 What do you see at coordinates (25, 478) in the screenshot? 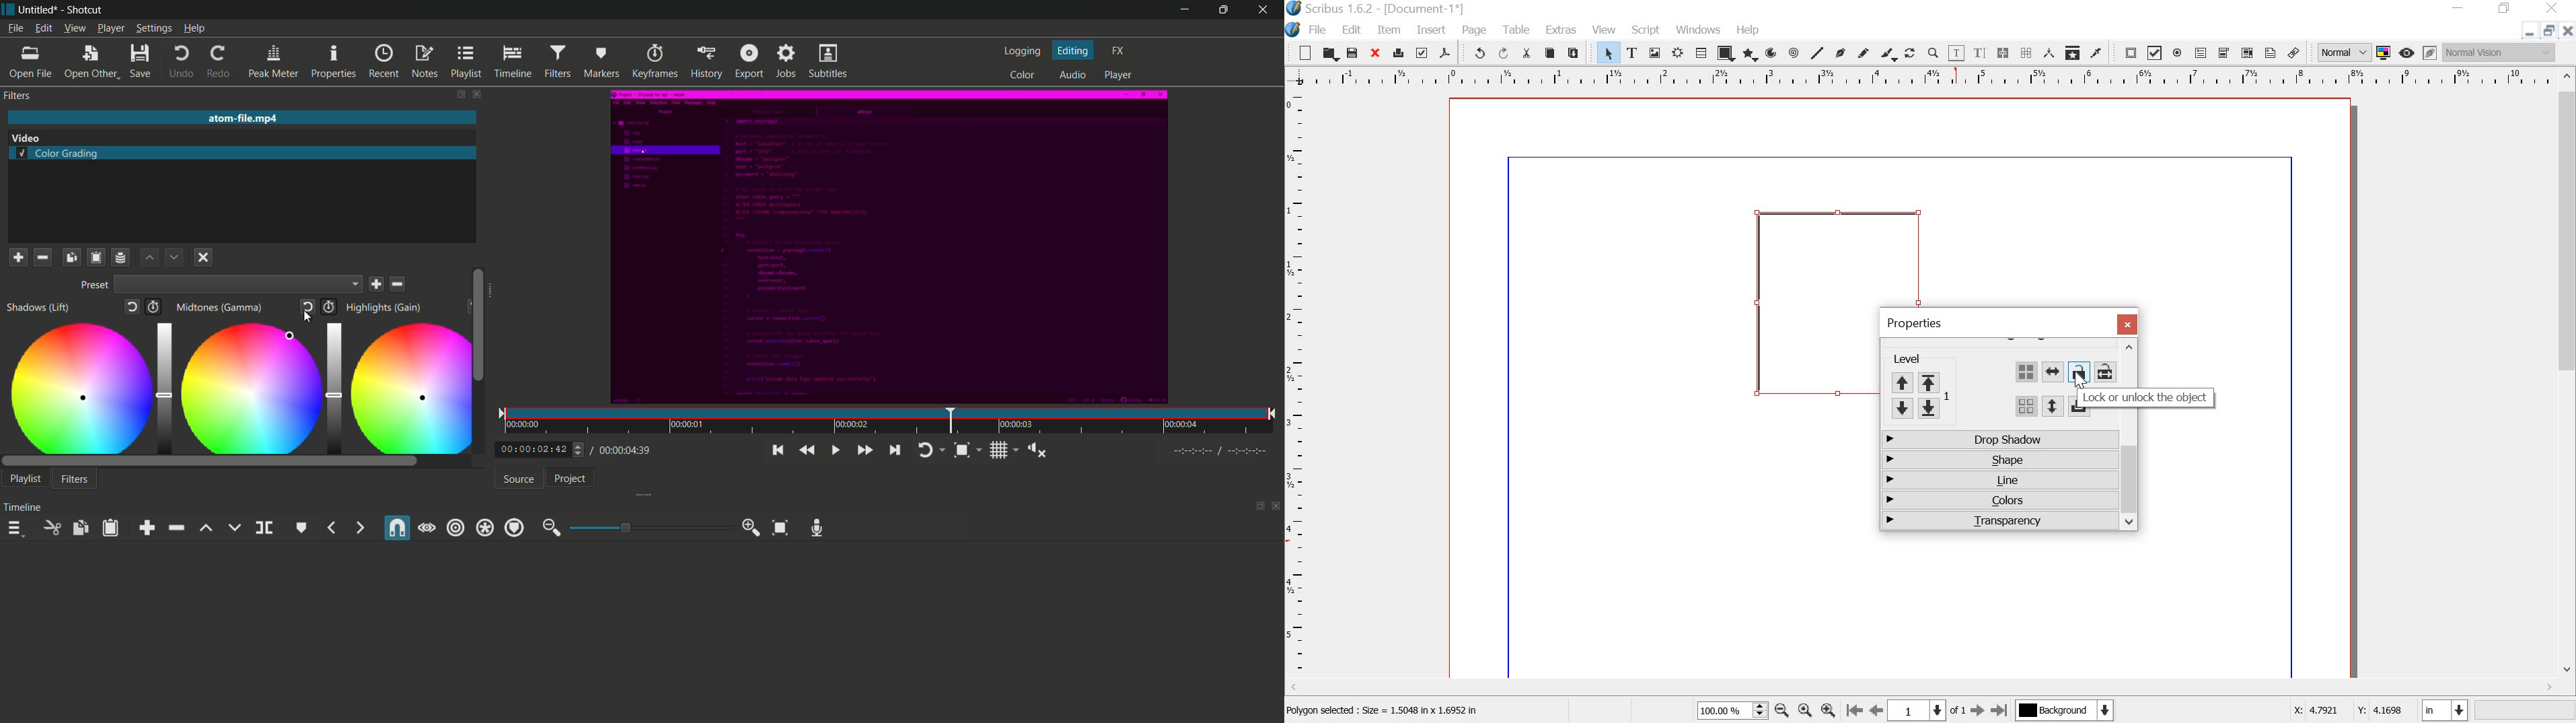
I see `playlist` at bounding box center [25, 478].